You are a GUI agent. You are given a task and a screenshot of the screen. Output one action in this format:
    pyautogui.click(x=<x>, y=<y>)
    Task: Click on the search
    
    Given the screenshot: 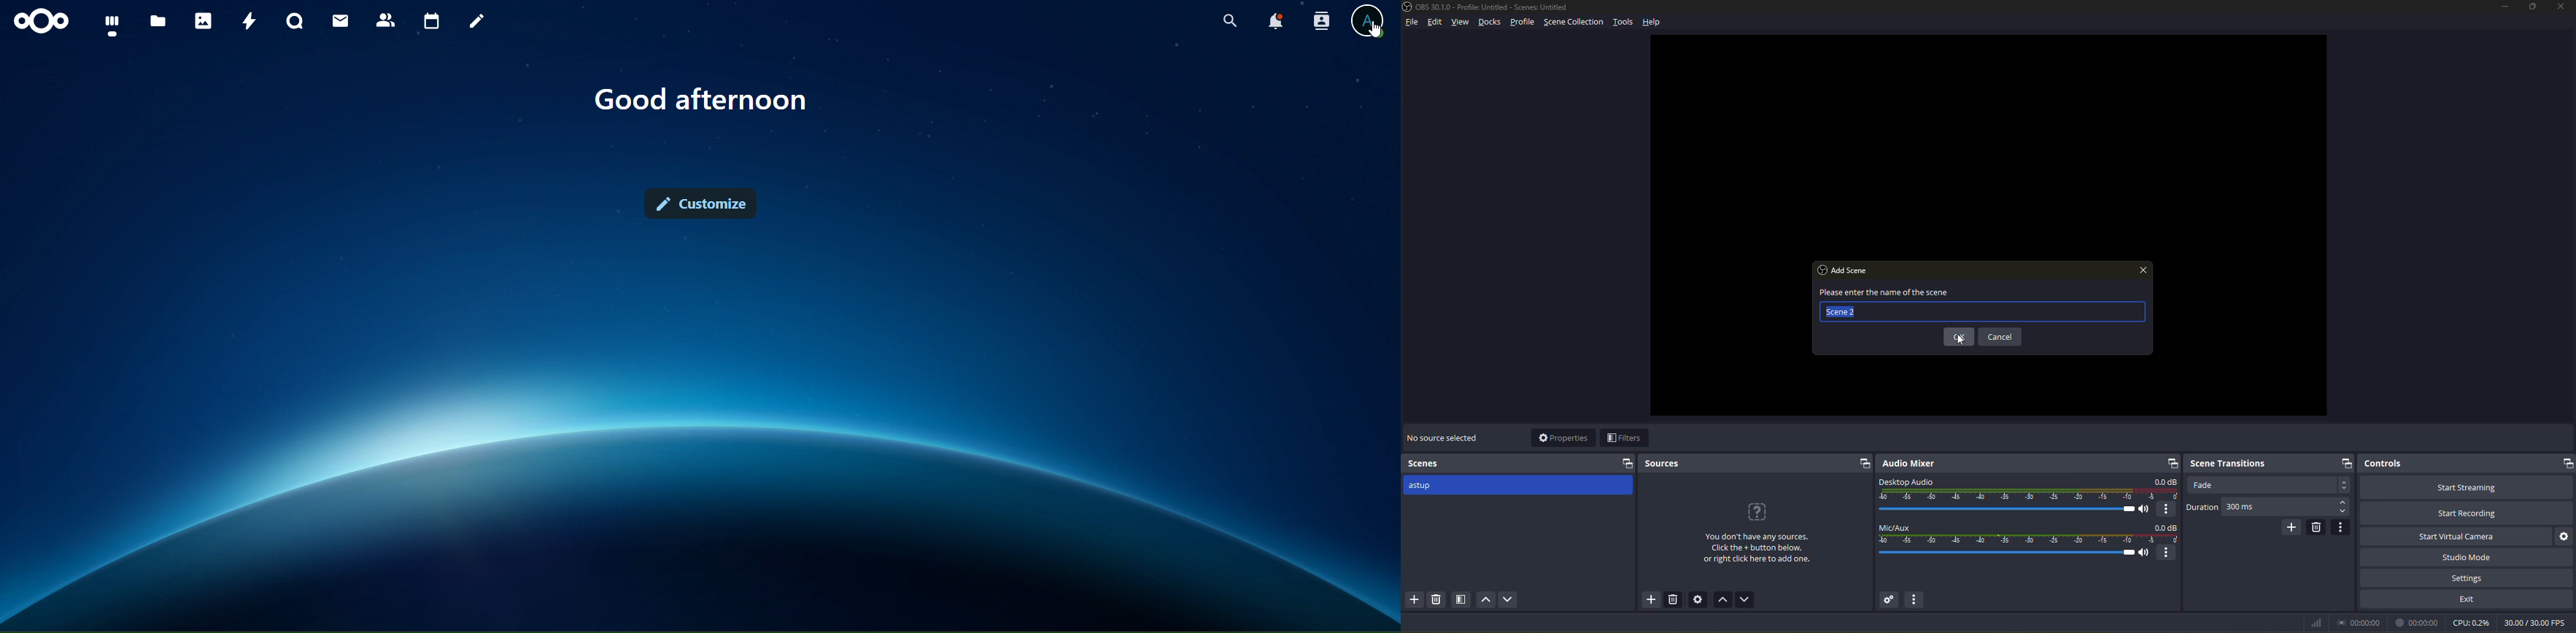 What is the action you would take?
    pyautogui.click(x=1225, y=20)
    